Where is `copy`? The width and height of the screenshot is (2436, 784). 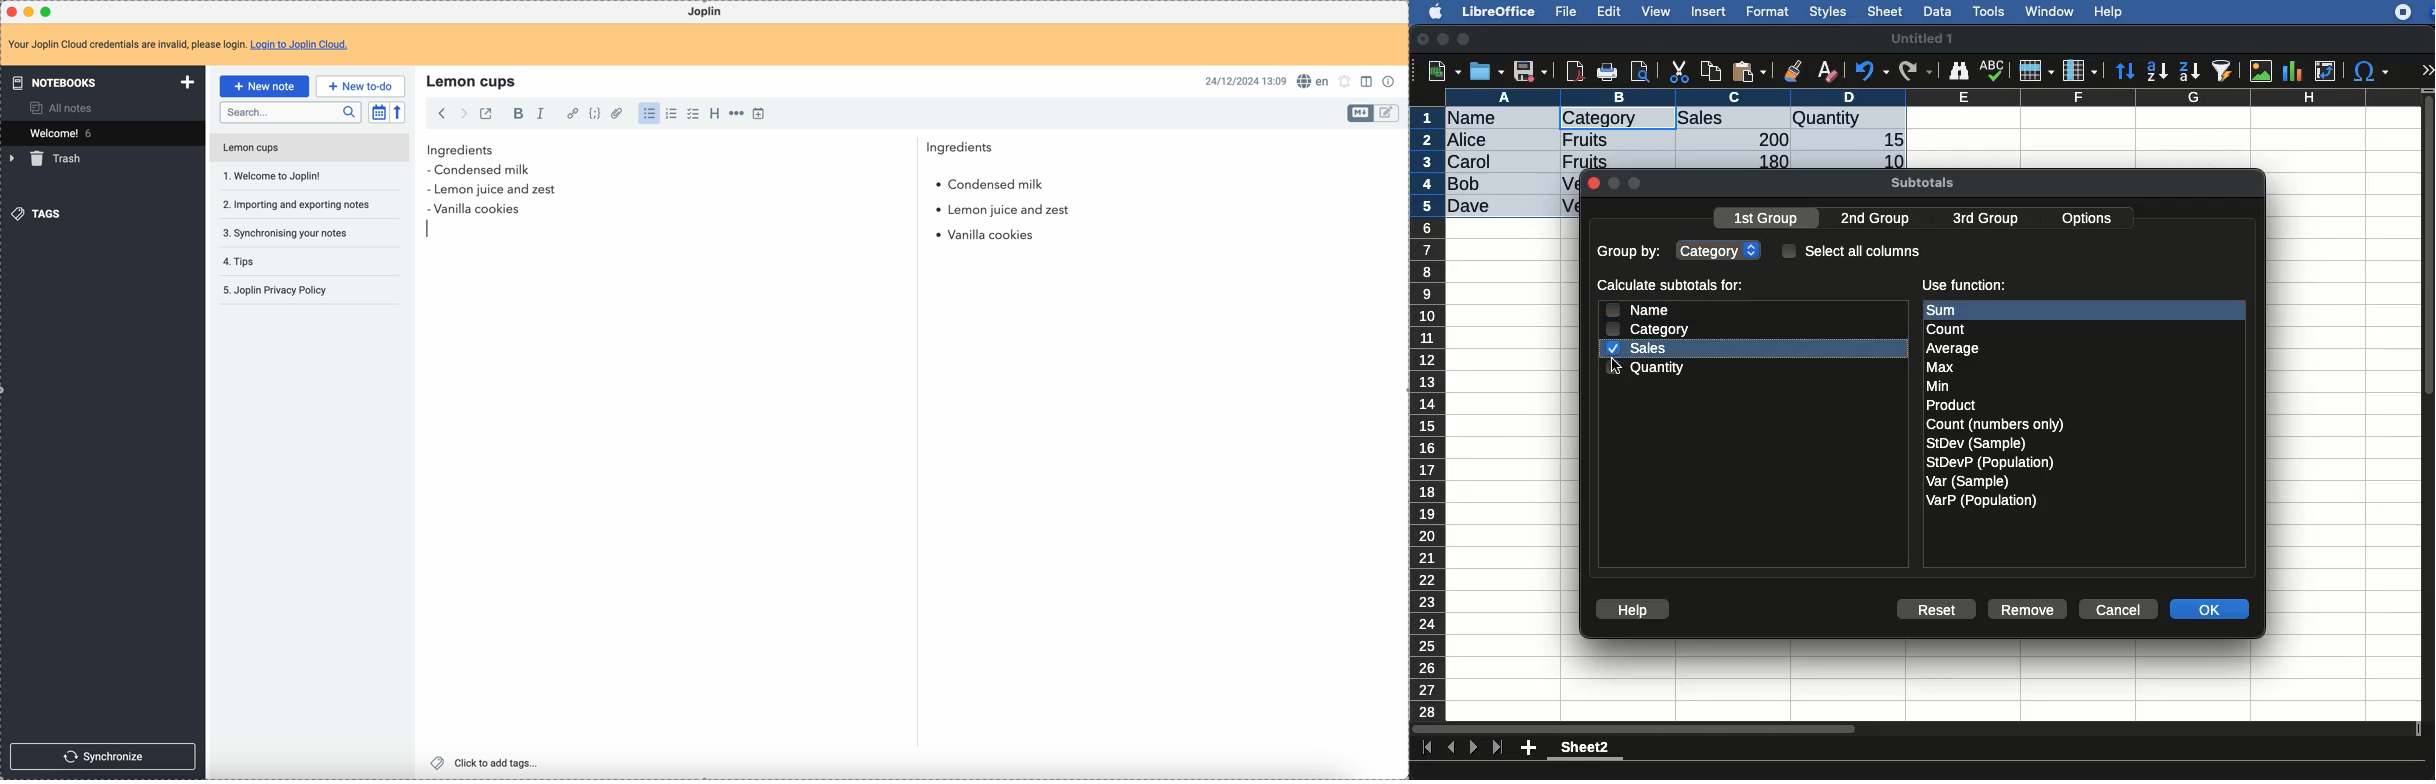 copy is located at coordinates (1713, 71).